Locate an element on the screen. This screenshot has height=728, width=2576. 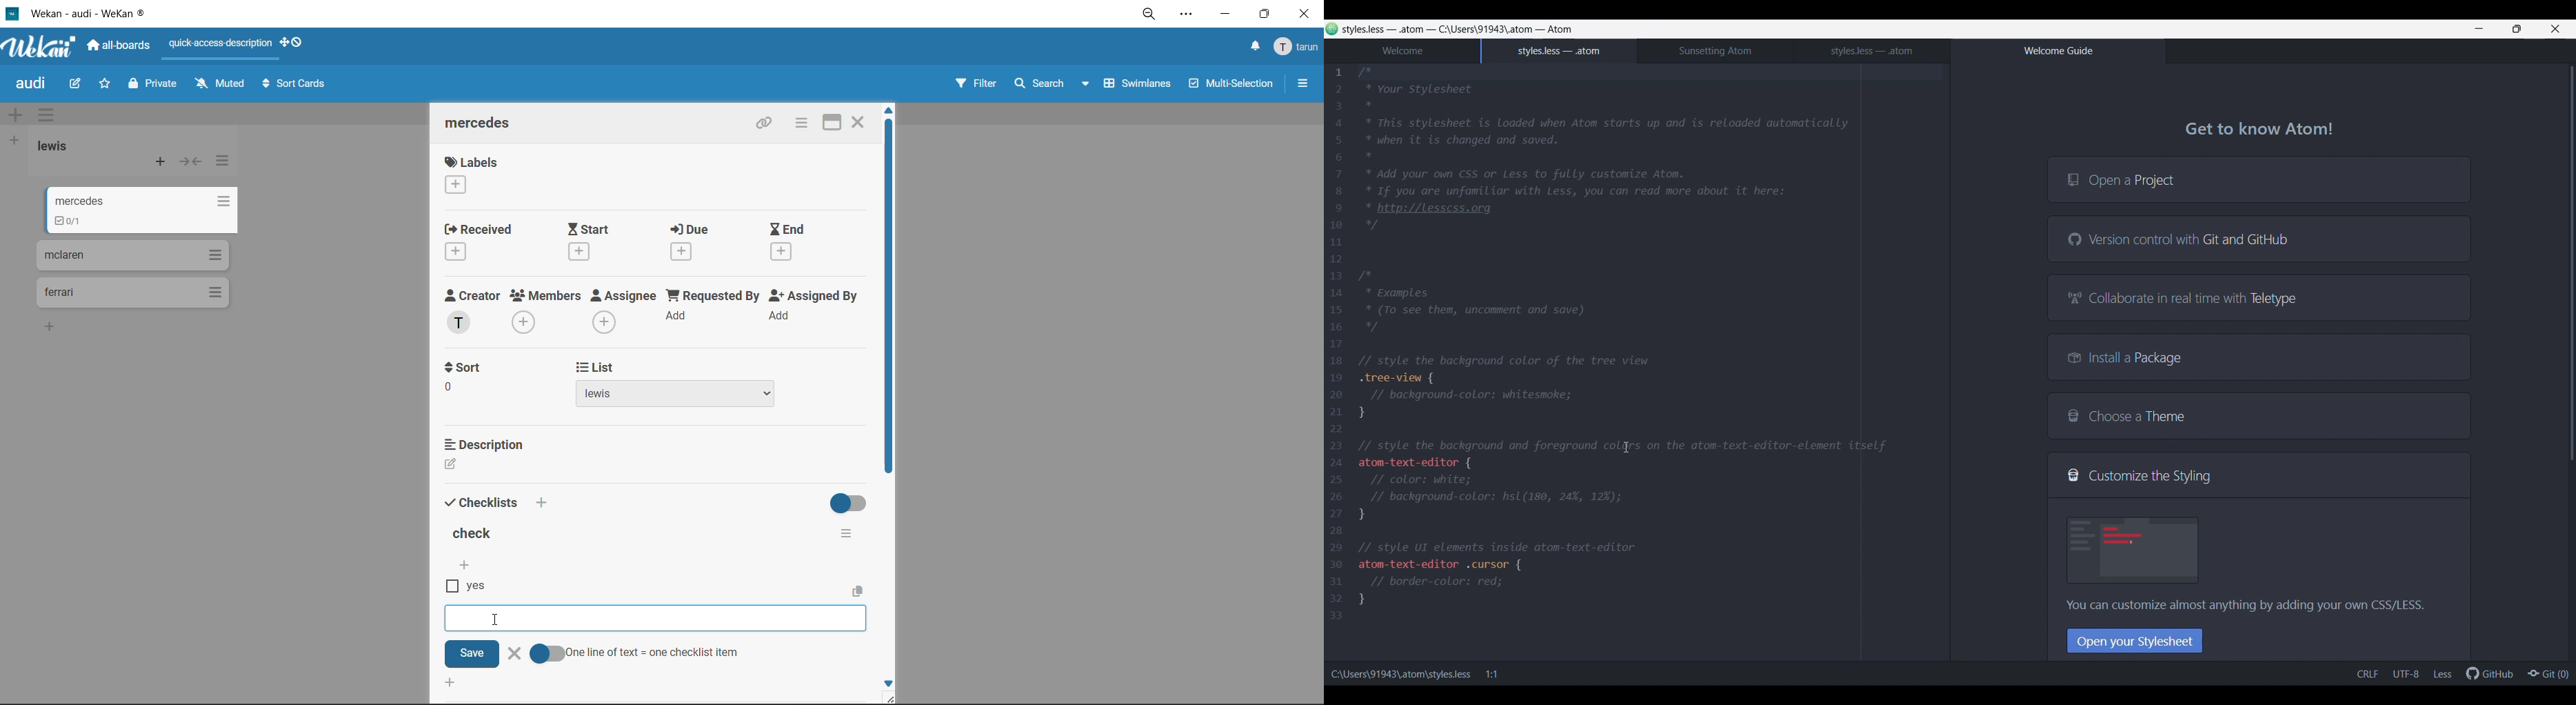
cursor is located at coordinates (495, 619).